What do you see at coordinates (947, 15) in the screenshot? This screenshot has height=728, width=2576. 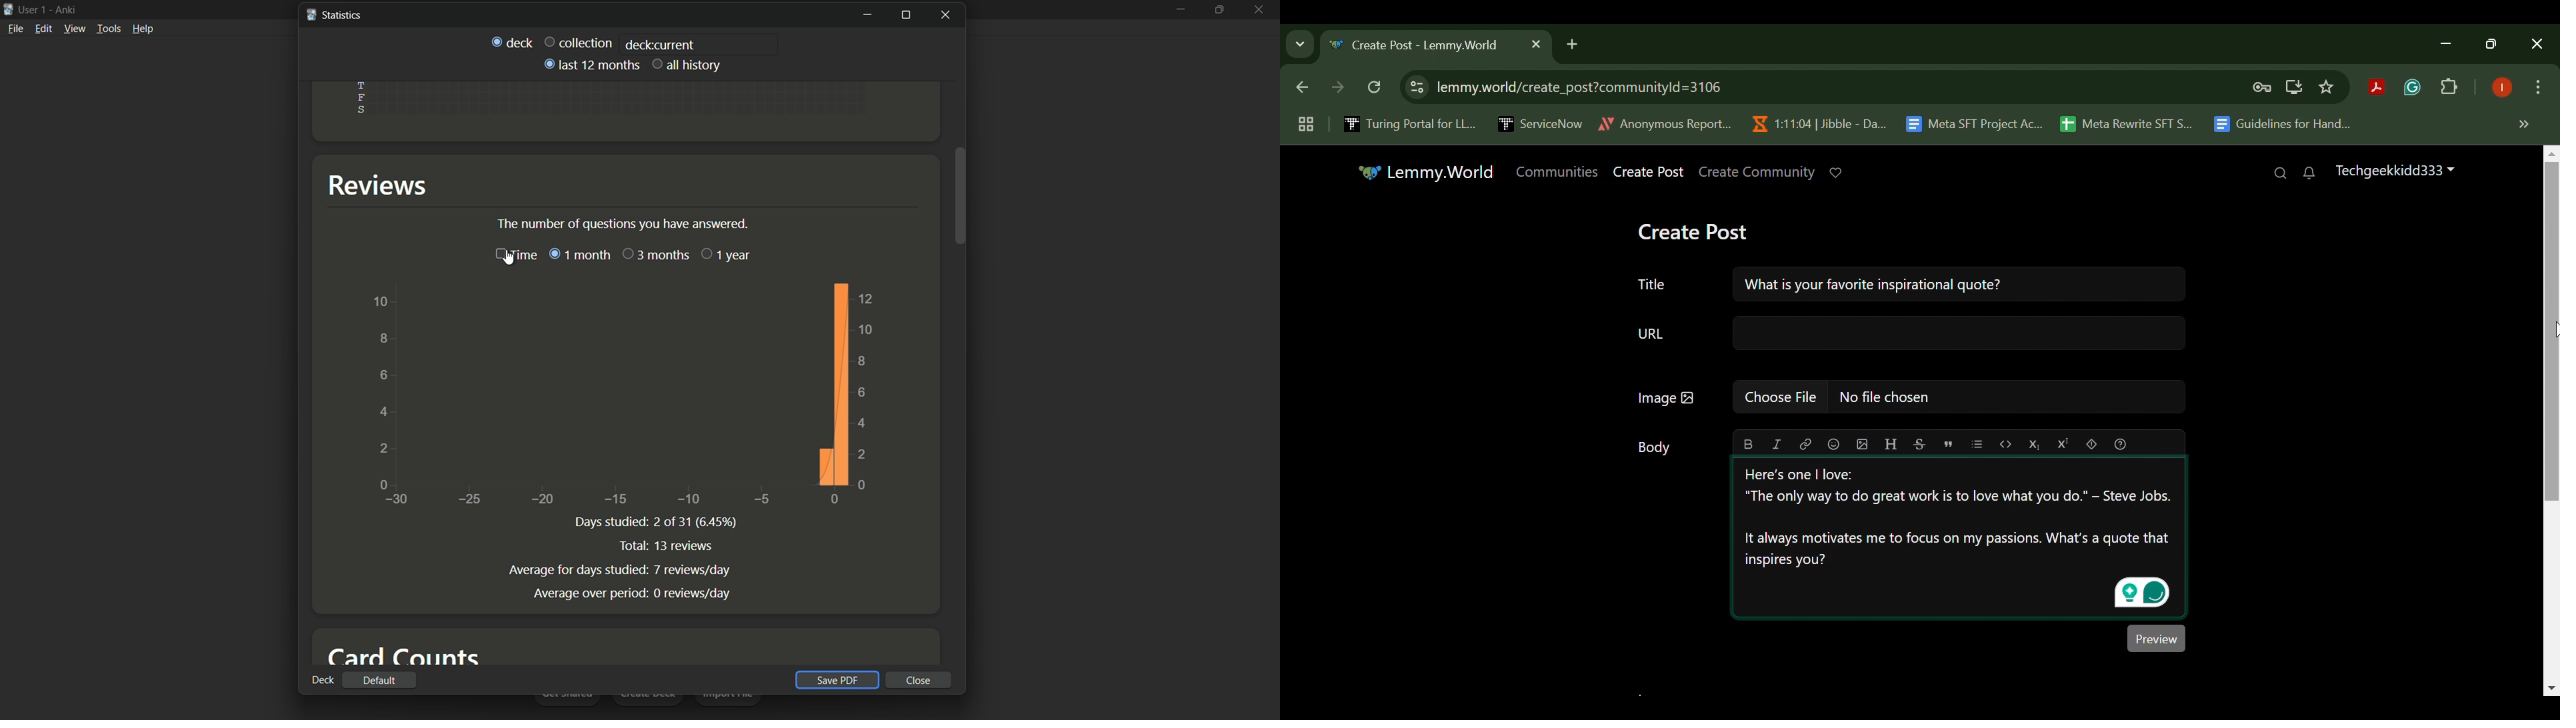 I see `close window` at bounding box center [947, 15].